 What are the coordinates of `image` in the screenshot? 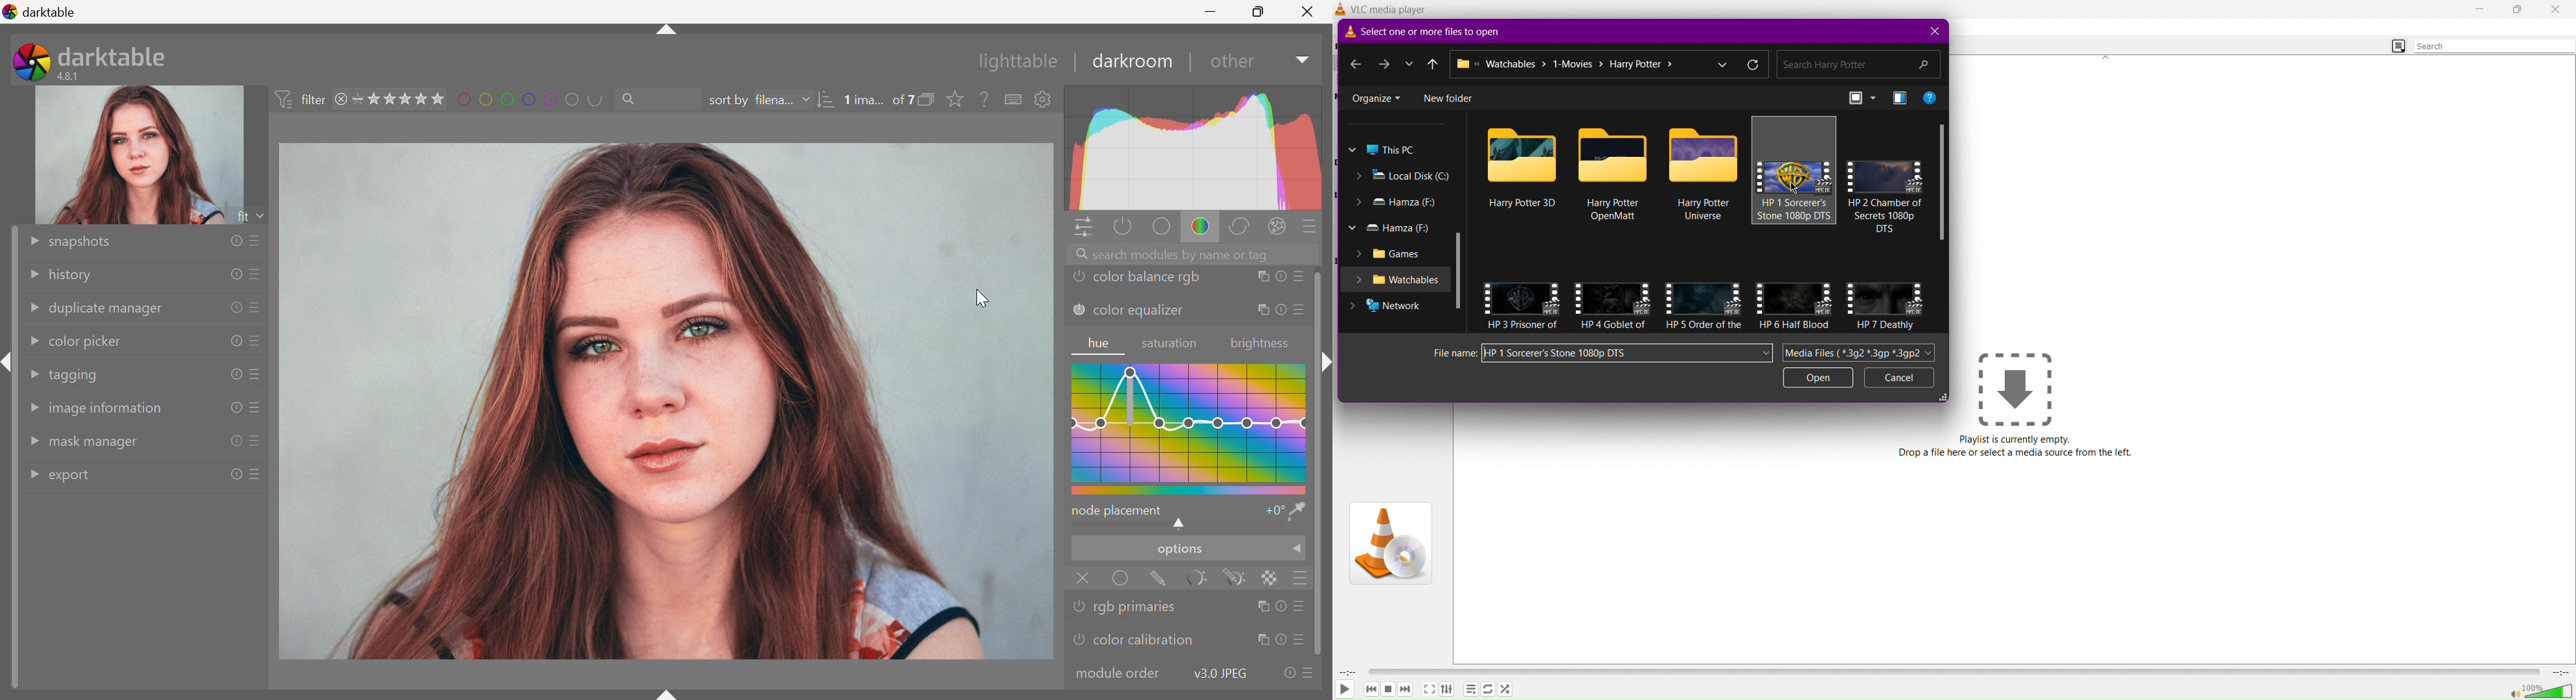 It's located at (141, 155).